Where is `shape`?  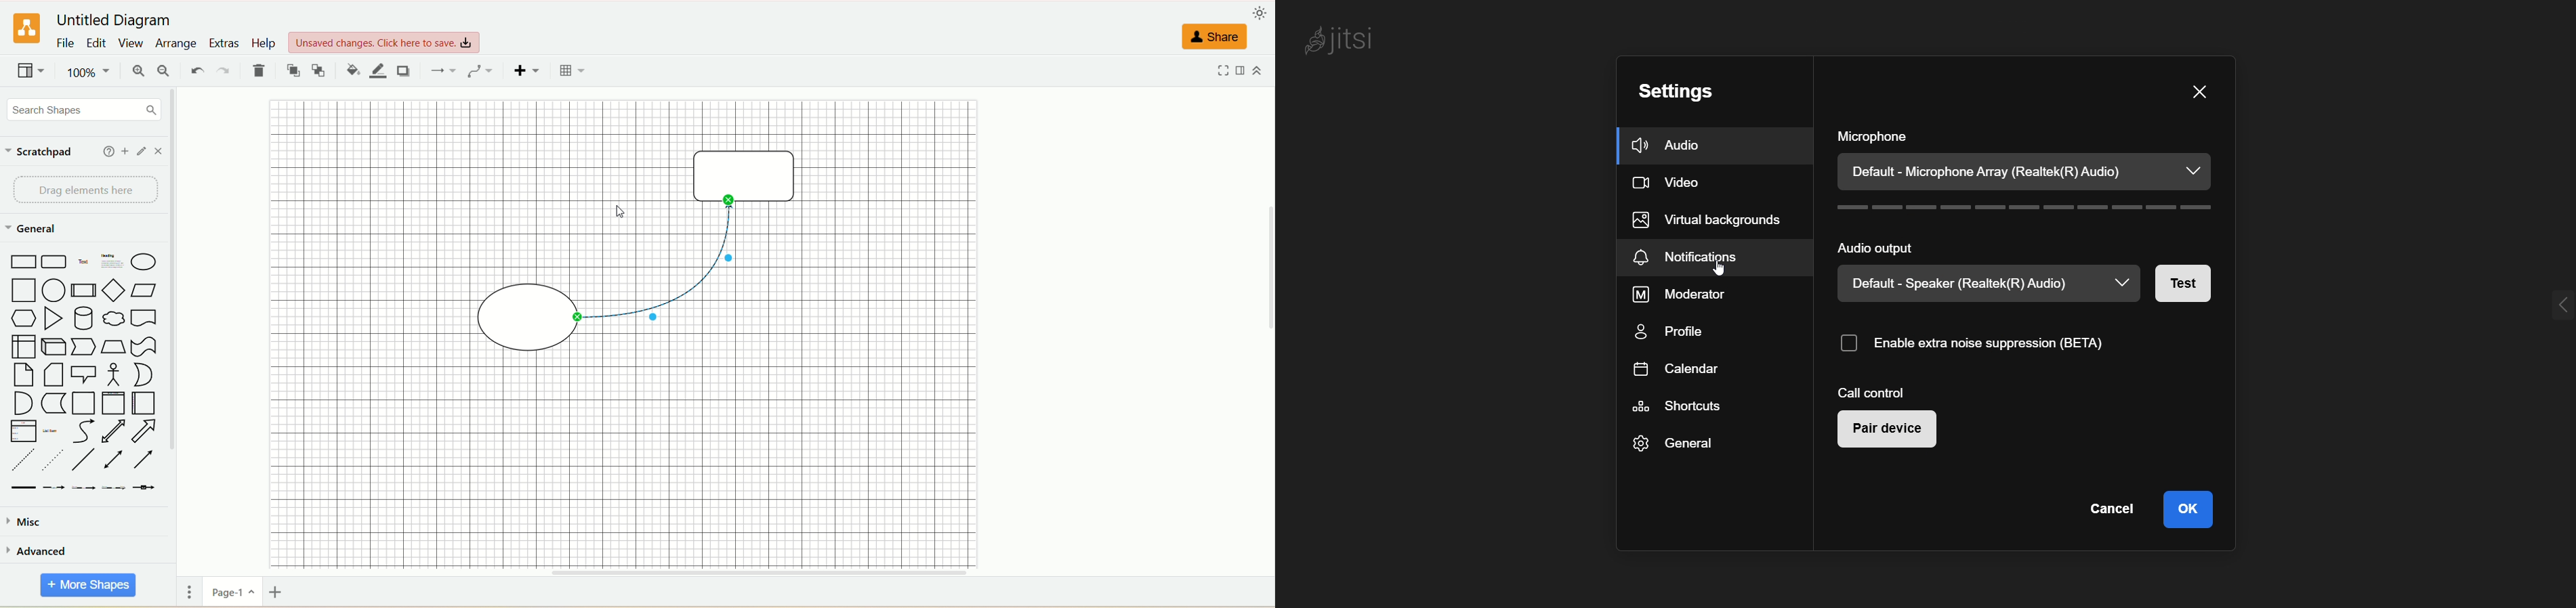
shape is located at coordinates (739, 173).